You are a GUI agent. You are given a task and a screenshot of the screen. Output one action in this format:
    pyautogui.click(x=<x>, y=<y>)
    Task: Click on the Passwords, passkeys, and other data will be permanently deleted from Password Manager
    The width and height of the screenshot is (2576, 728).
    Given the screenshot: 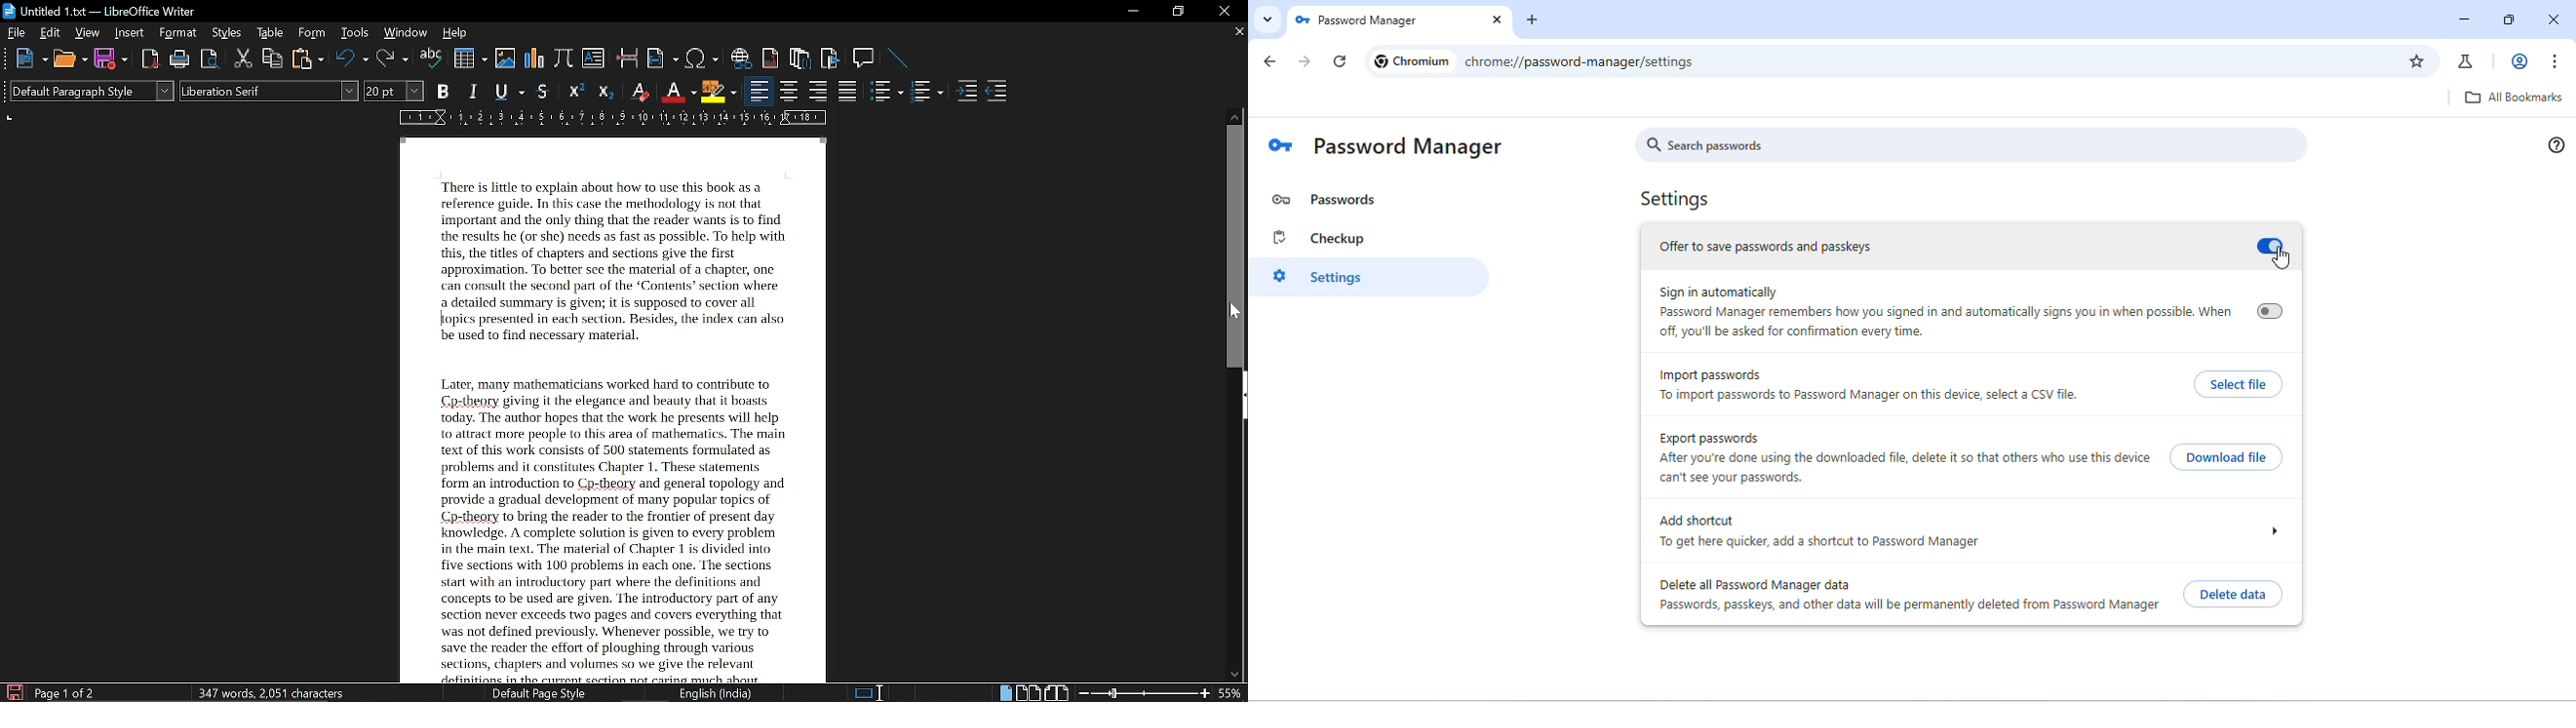 What is the action you would take?
    pyautogui.click(x=1910, y=605)
    